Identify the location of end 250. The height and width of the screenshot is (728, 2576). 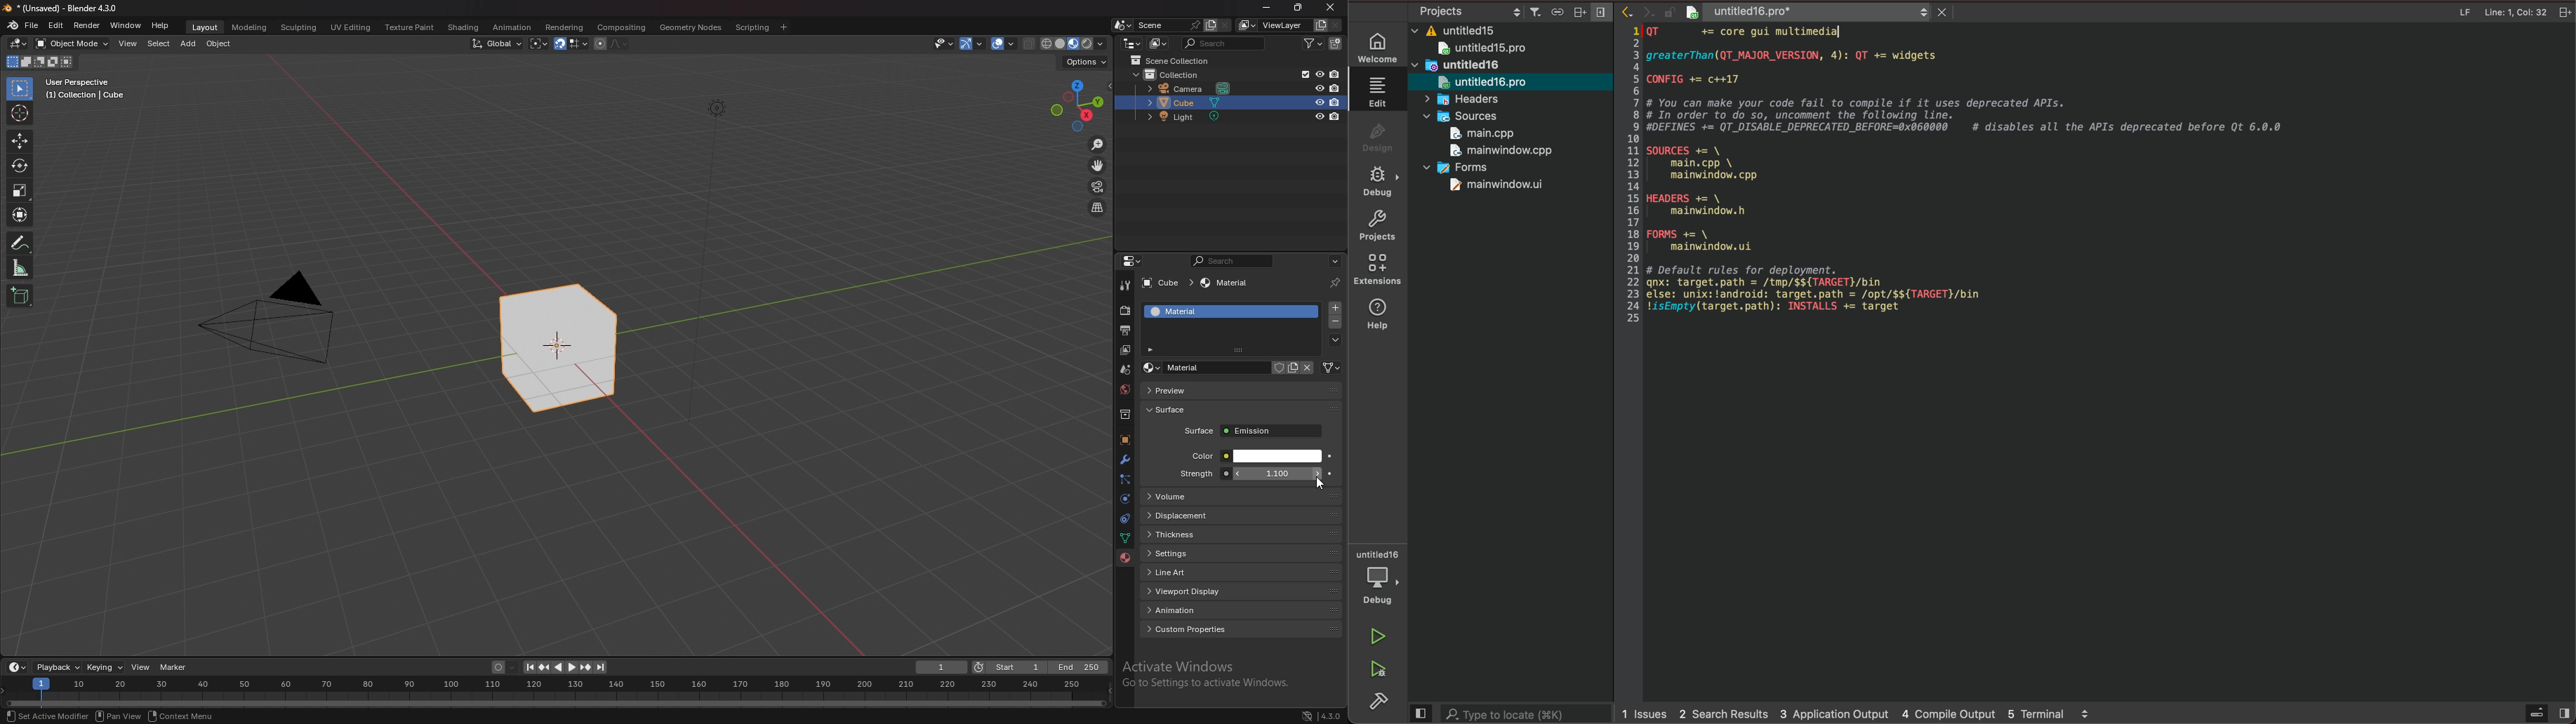
(1079, 667).